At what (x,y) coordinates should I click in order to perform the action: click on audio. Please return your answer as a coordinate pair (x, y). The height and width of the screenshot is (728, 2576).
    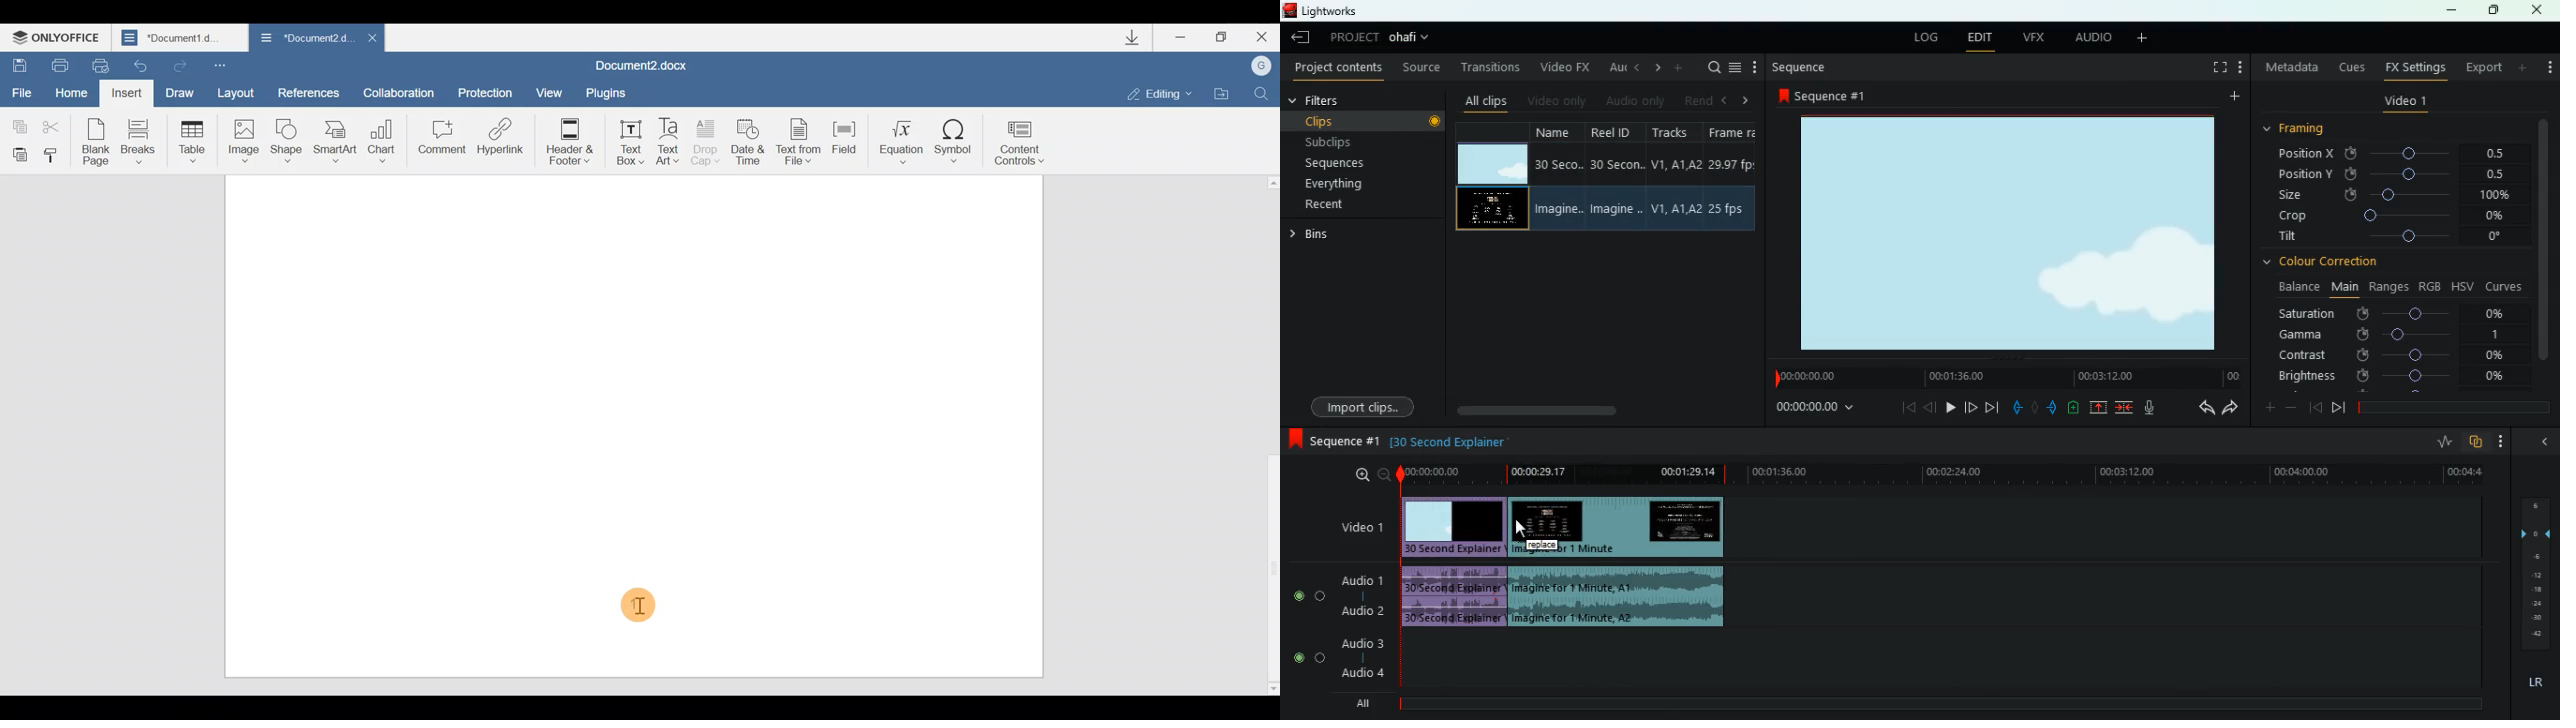
    Looking at the image, I should click on (1456, 596).